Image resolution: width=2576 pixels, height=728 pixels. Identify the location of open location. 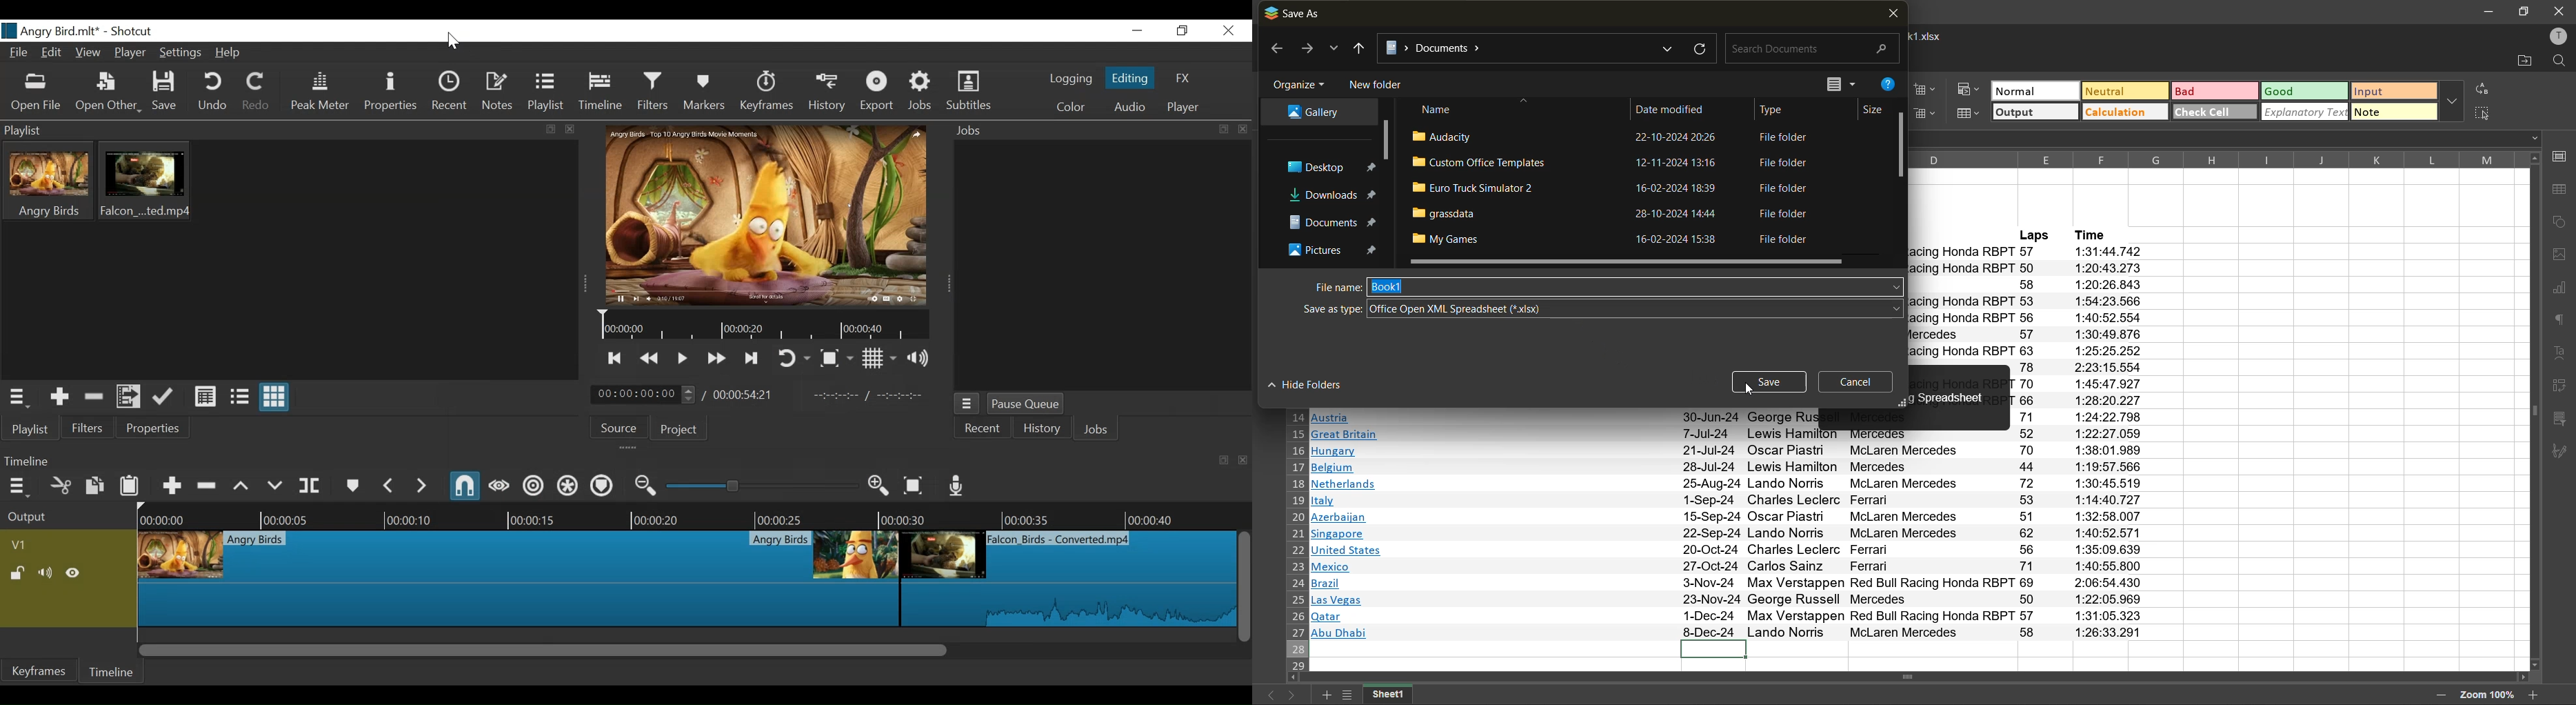
(2522, 62).